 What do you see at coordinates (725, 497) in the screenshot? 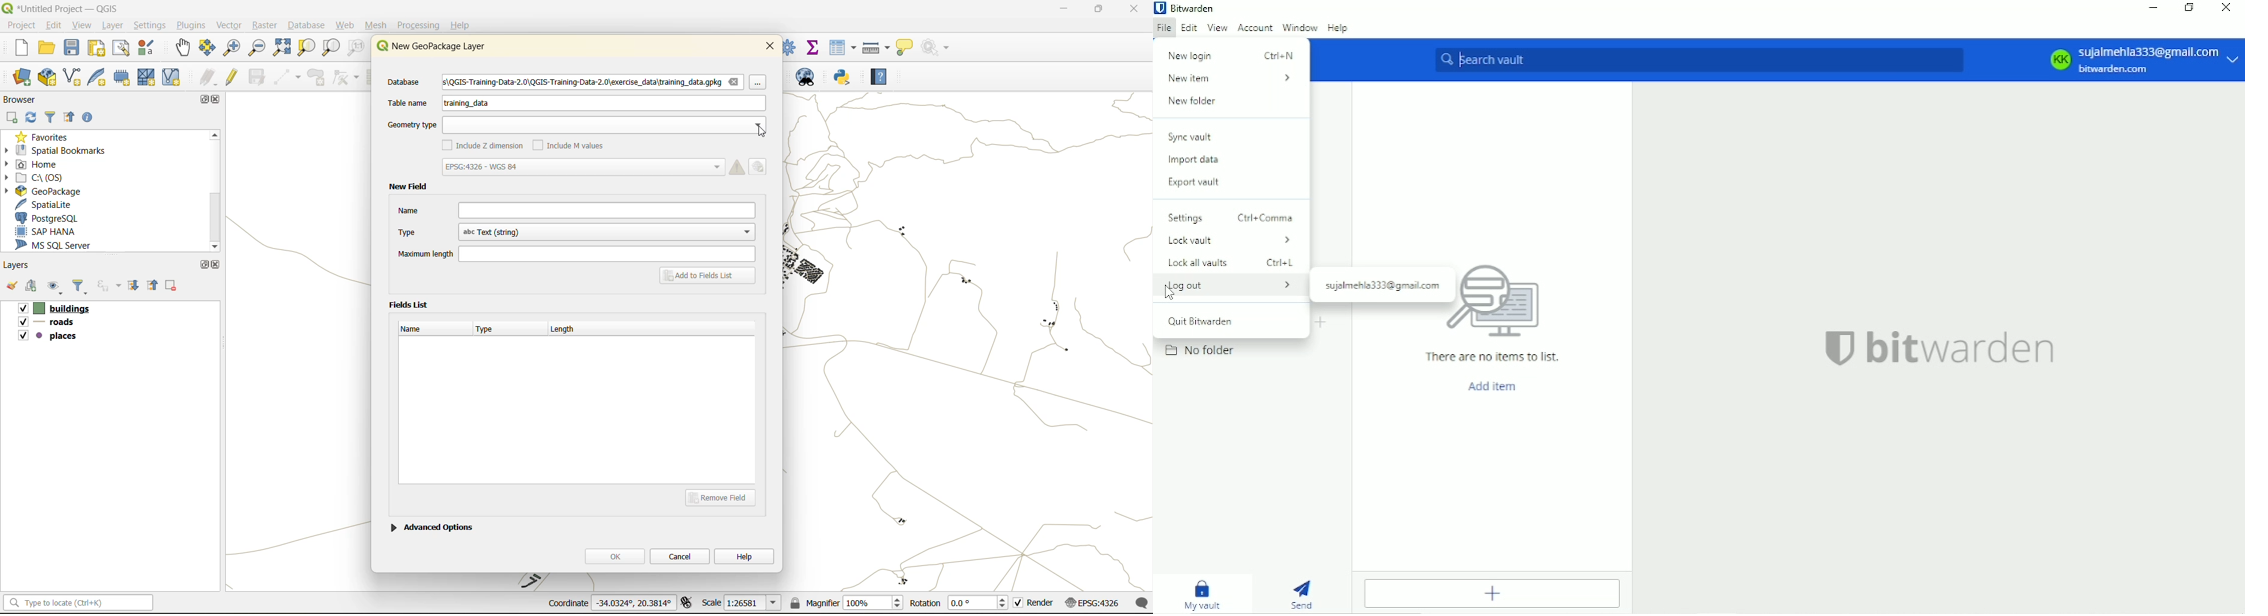
I see `remove field` at bounding box center [725, 497].